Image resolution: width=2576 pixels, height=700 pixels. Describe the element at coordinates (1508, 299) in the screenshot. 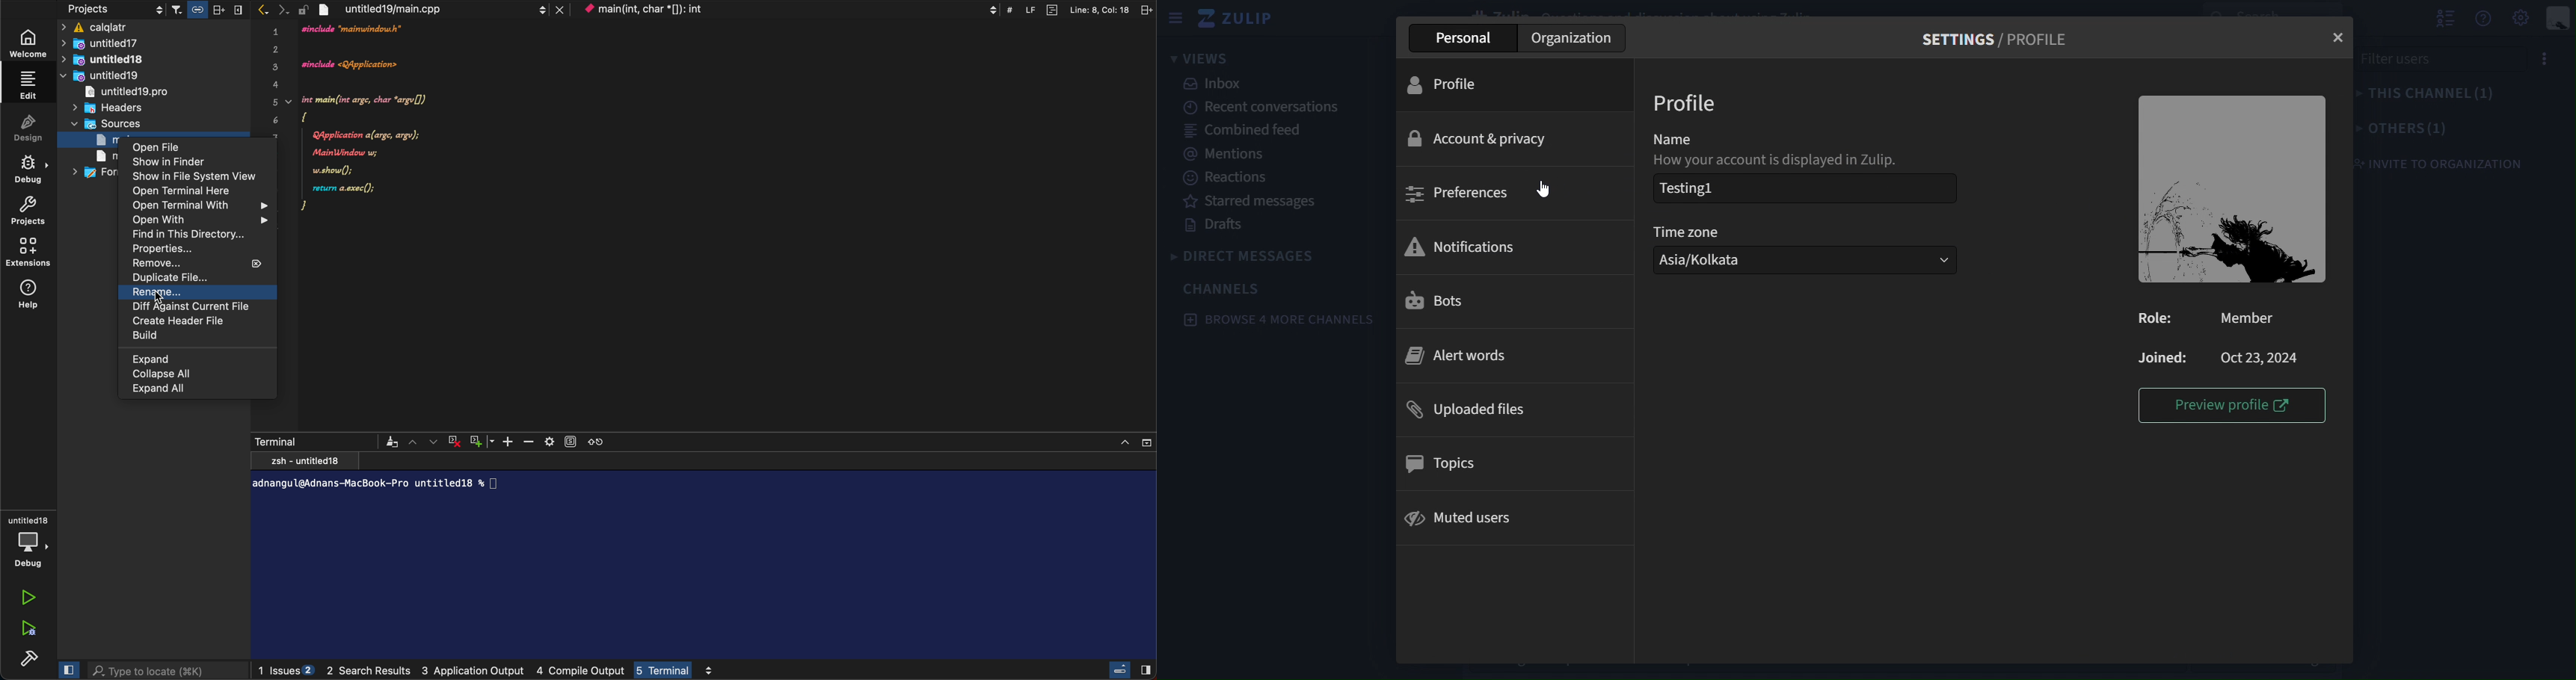

I see `bots` at that location.